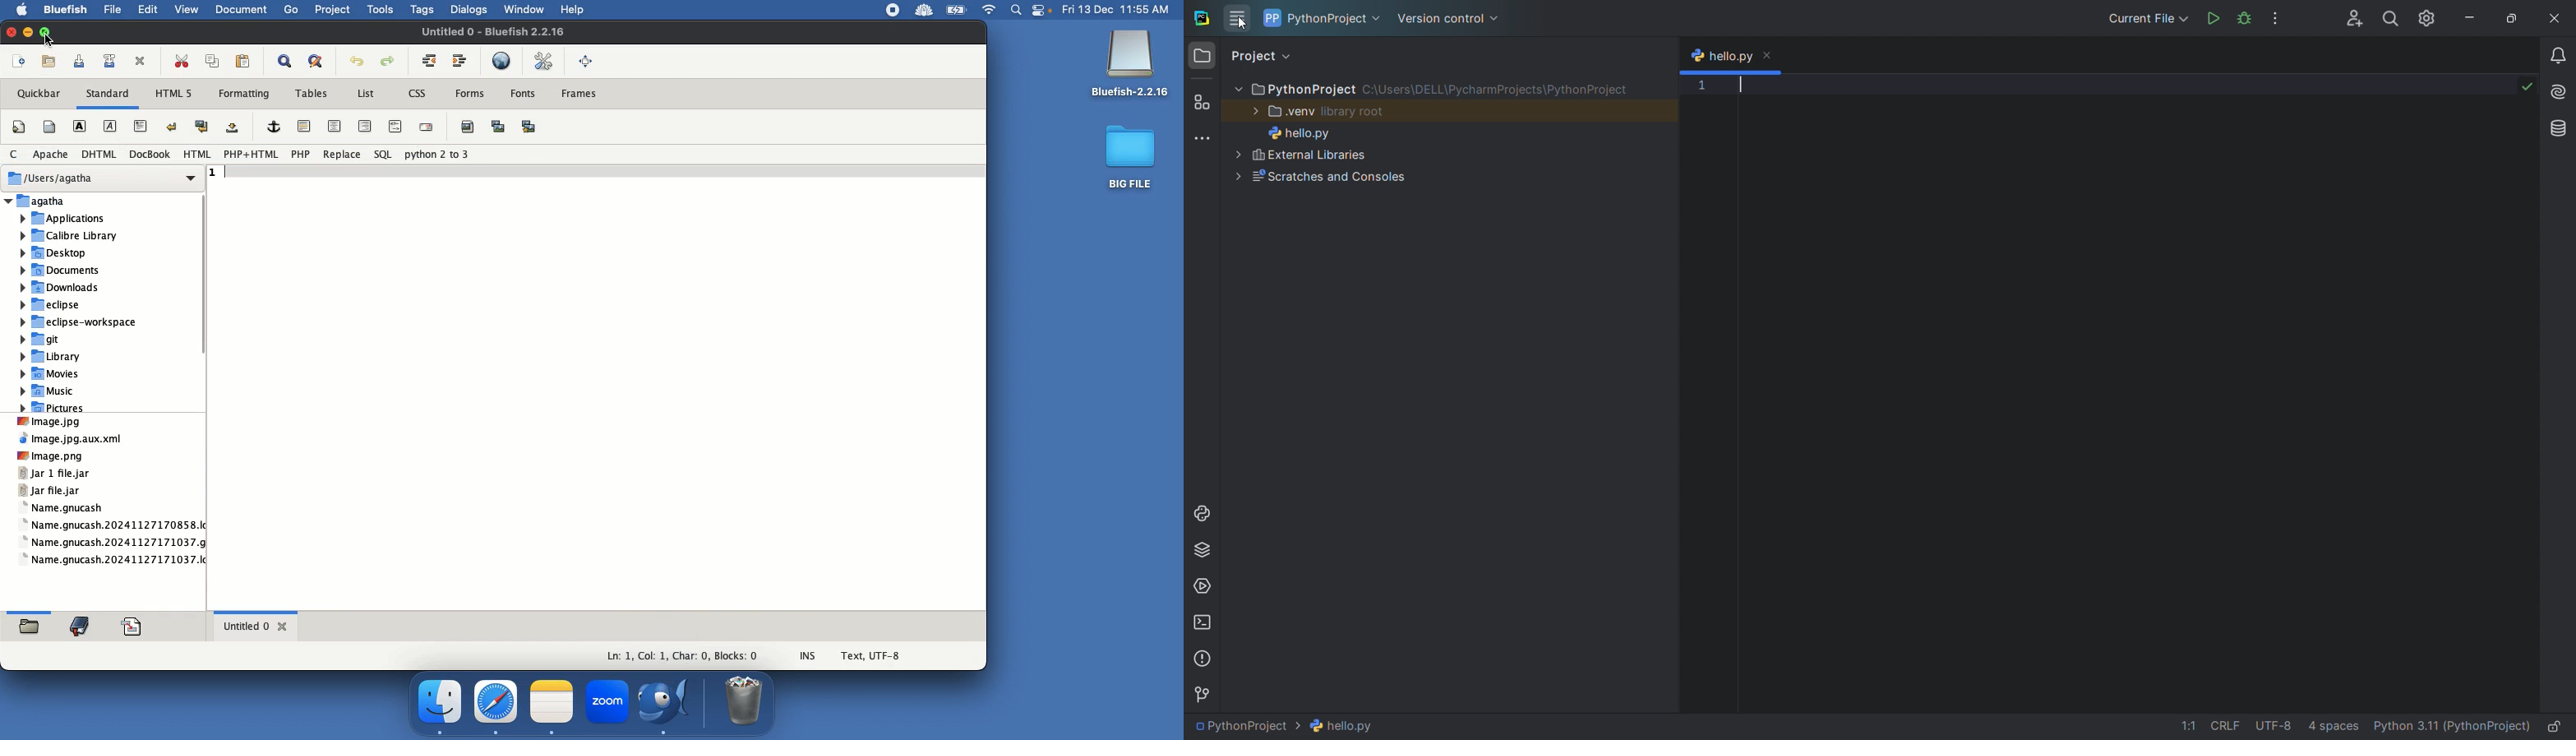 Image resolution: width=2576 pixels, height=756 pixels. Describe the element at coordinates (29, 623) in the screenshot. I see `folders` at that location.